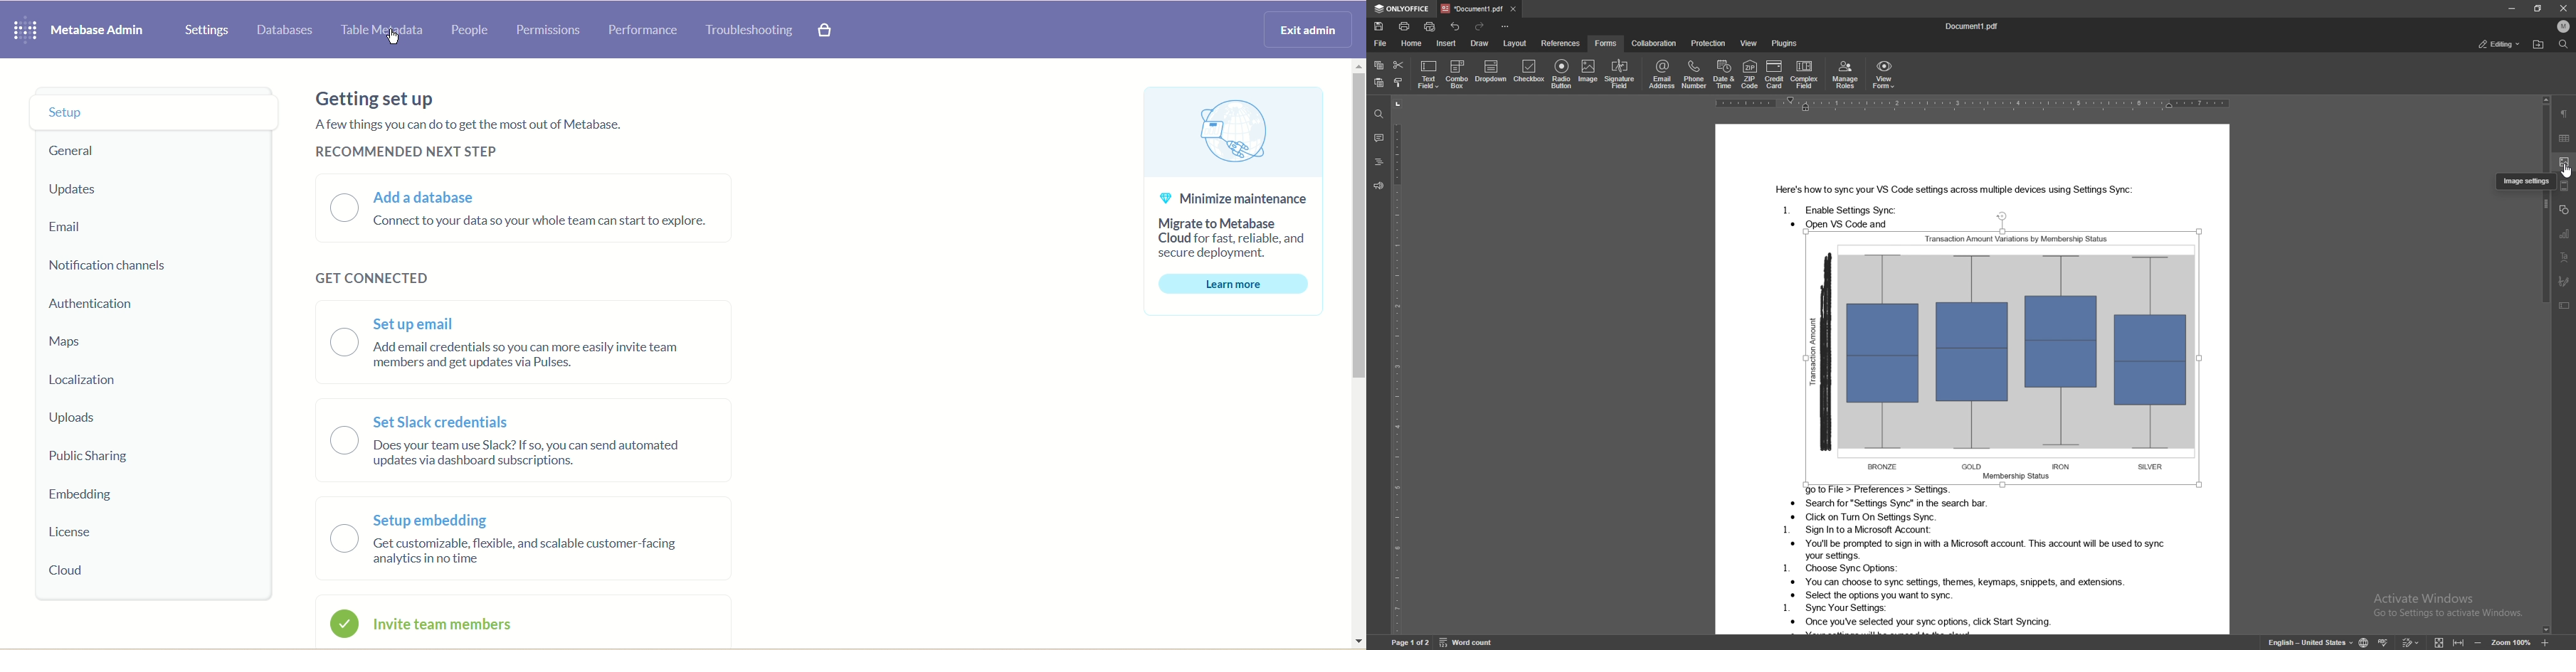  What do you see at coordinates (1378, 162) in the screenshot?
I see `headings` at bounding box center [1378, 162].